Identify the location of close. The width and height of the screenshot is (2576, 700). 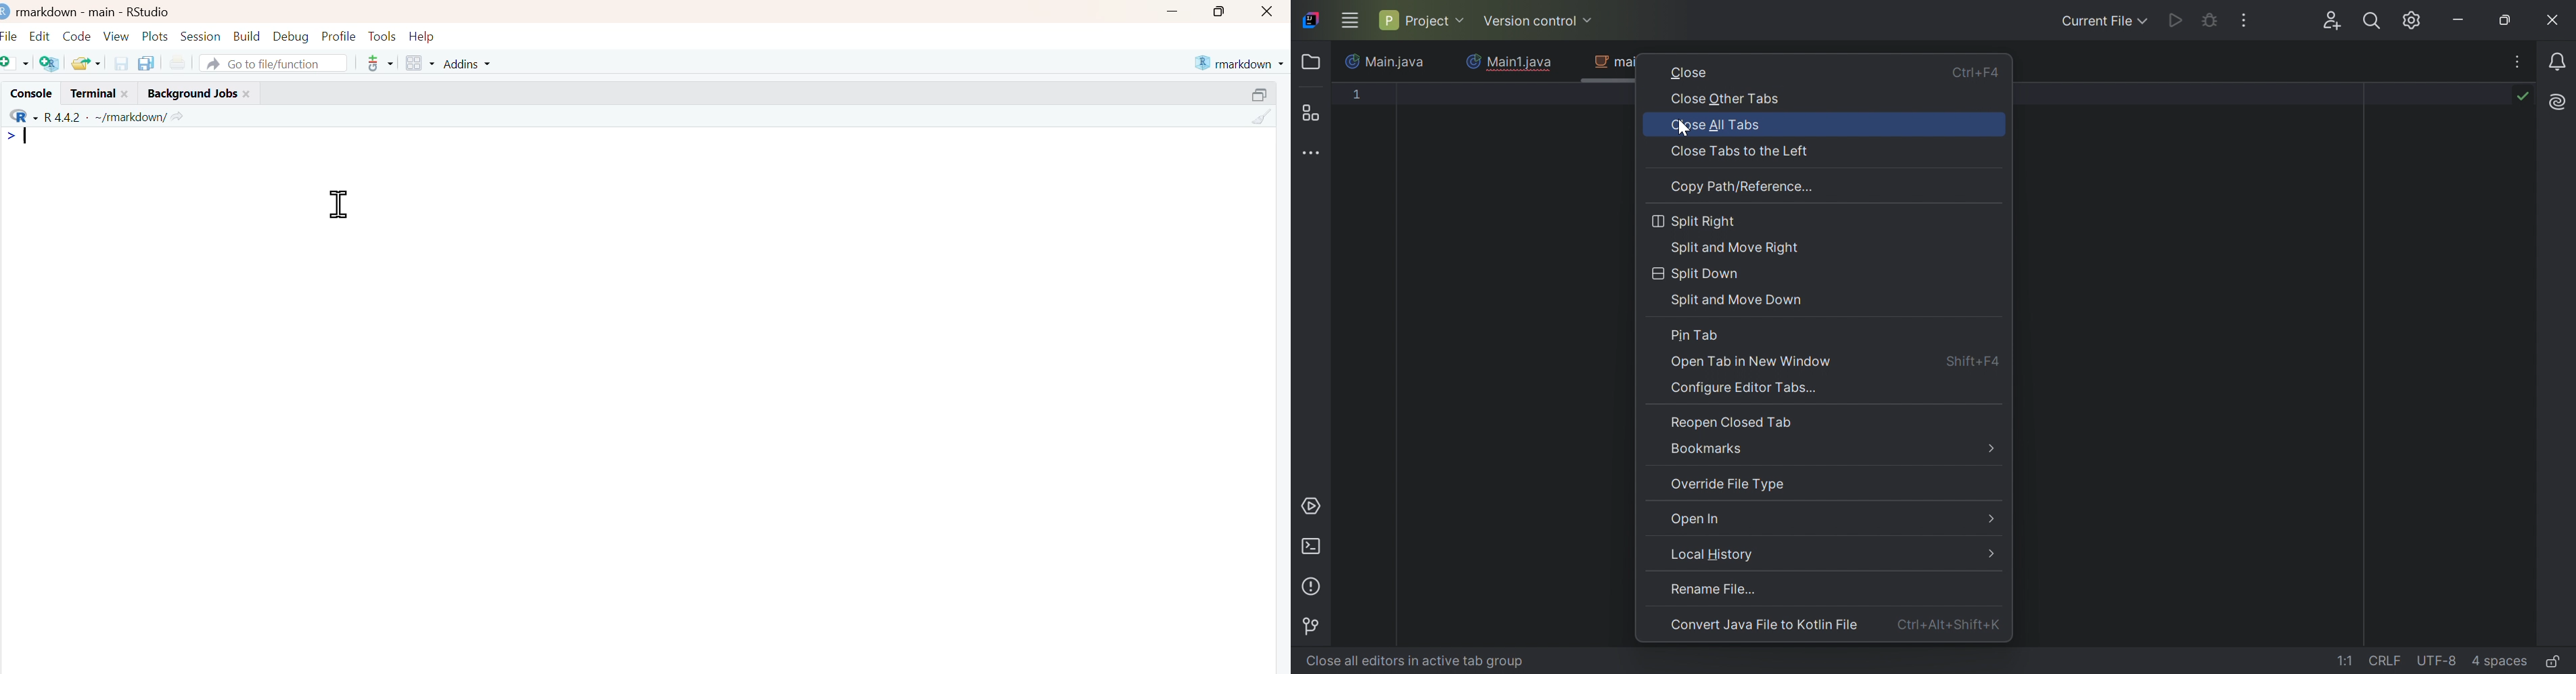
(1270, 11).